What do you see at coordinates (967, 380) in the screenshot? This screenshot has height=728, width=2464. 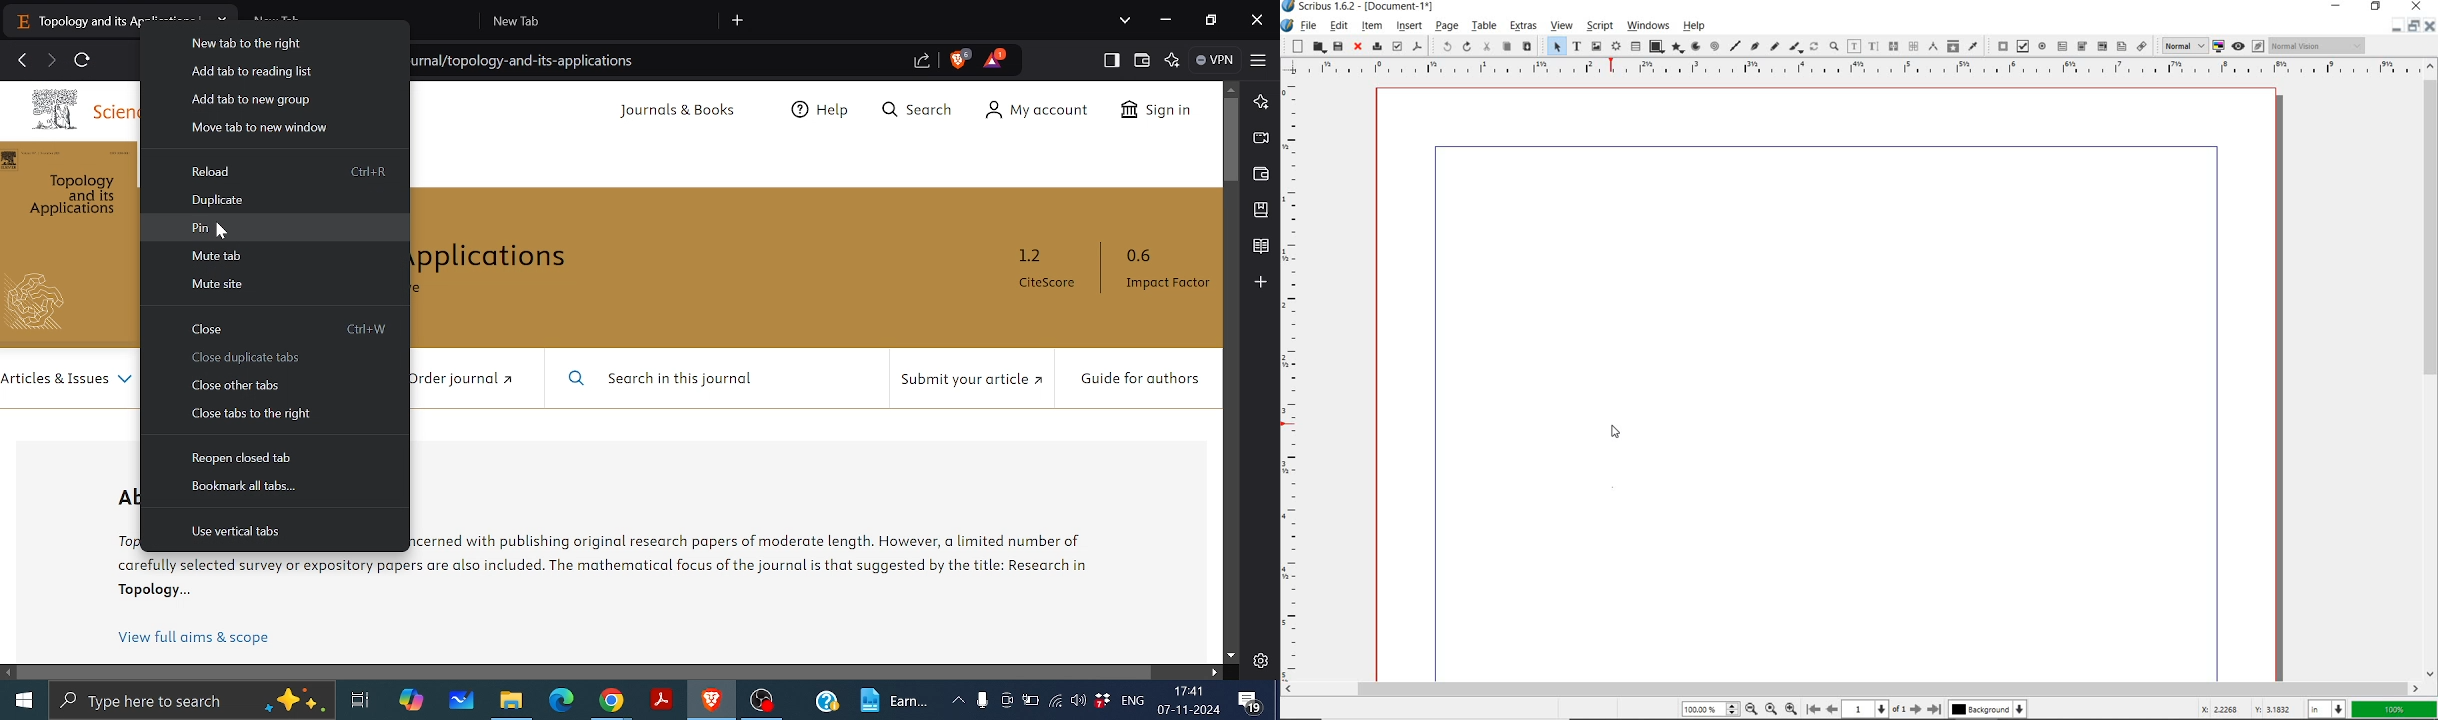 I see `Submit your article ` at bounding box center [967, 380].